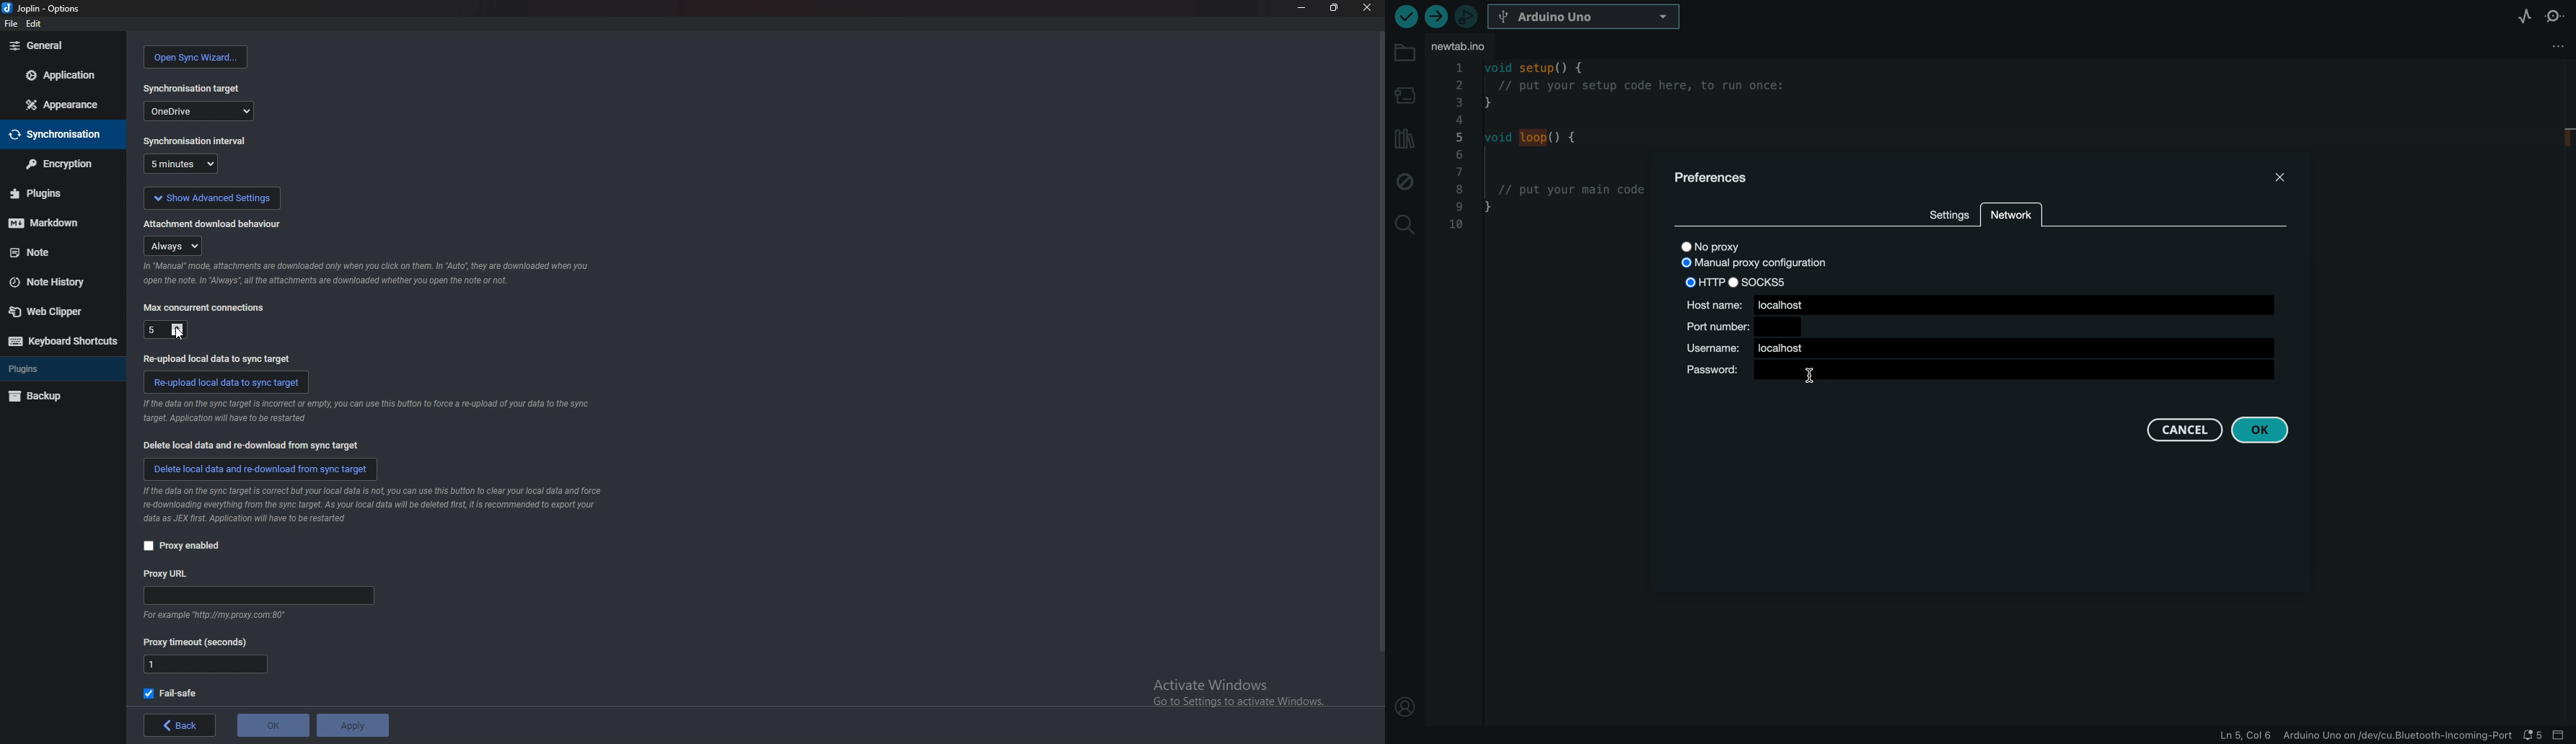  I want to click on reupload local disk, so click(219, 359).